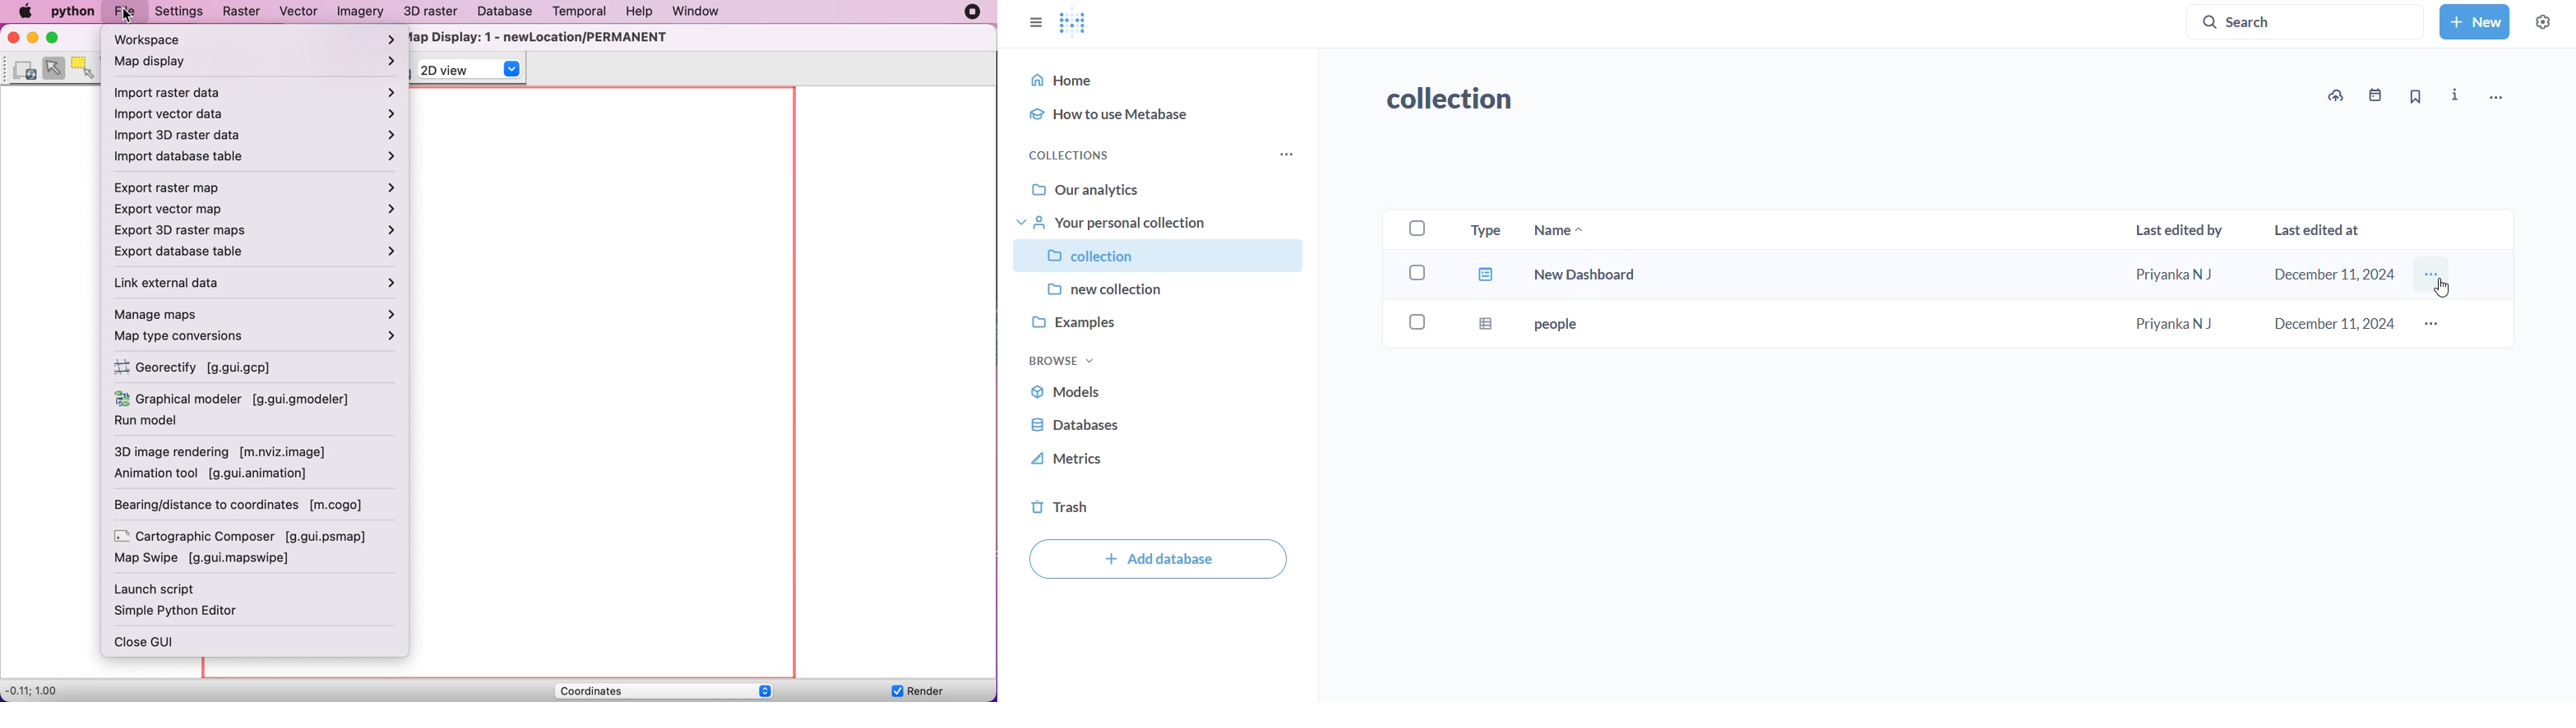 Image resolution: width=2576 pixels, height=728 pixels. Describe the element at coordinates (1062, 359) in the screenshot. I see `browse` at that location.